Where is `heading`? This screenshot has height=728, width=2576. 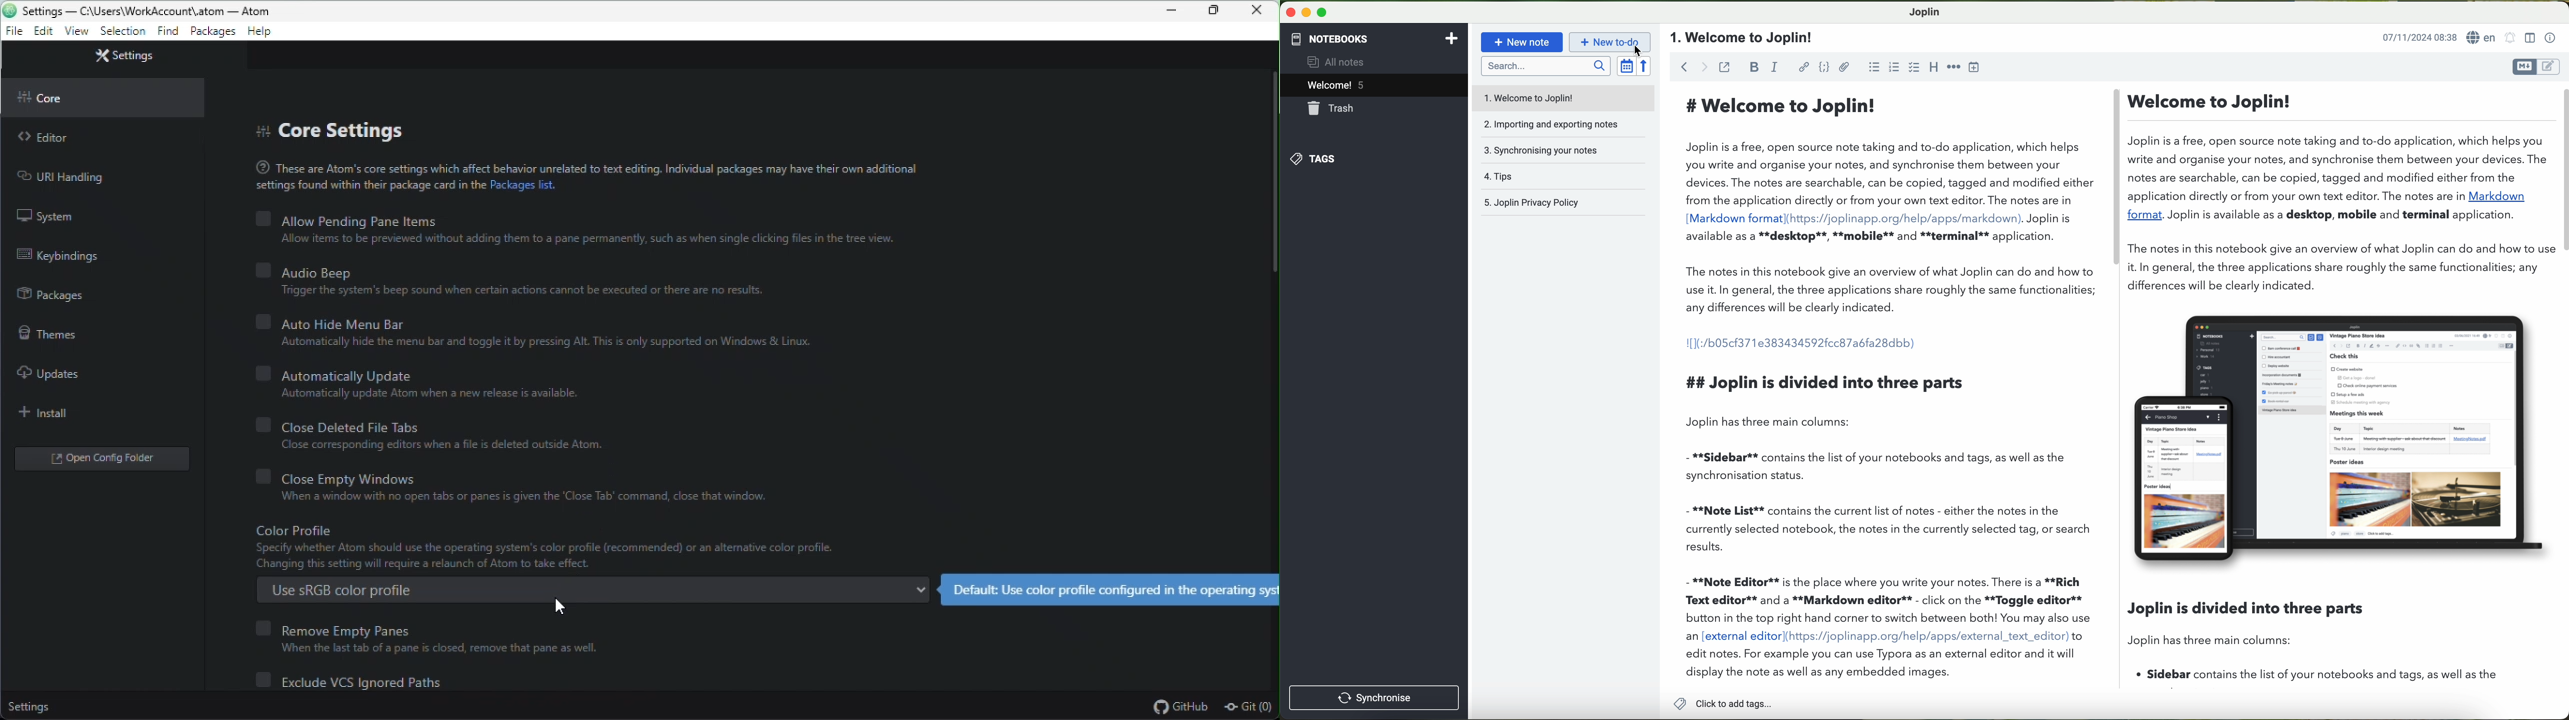 heading is located at coordinates (1744, 38).